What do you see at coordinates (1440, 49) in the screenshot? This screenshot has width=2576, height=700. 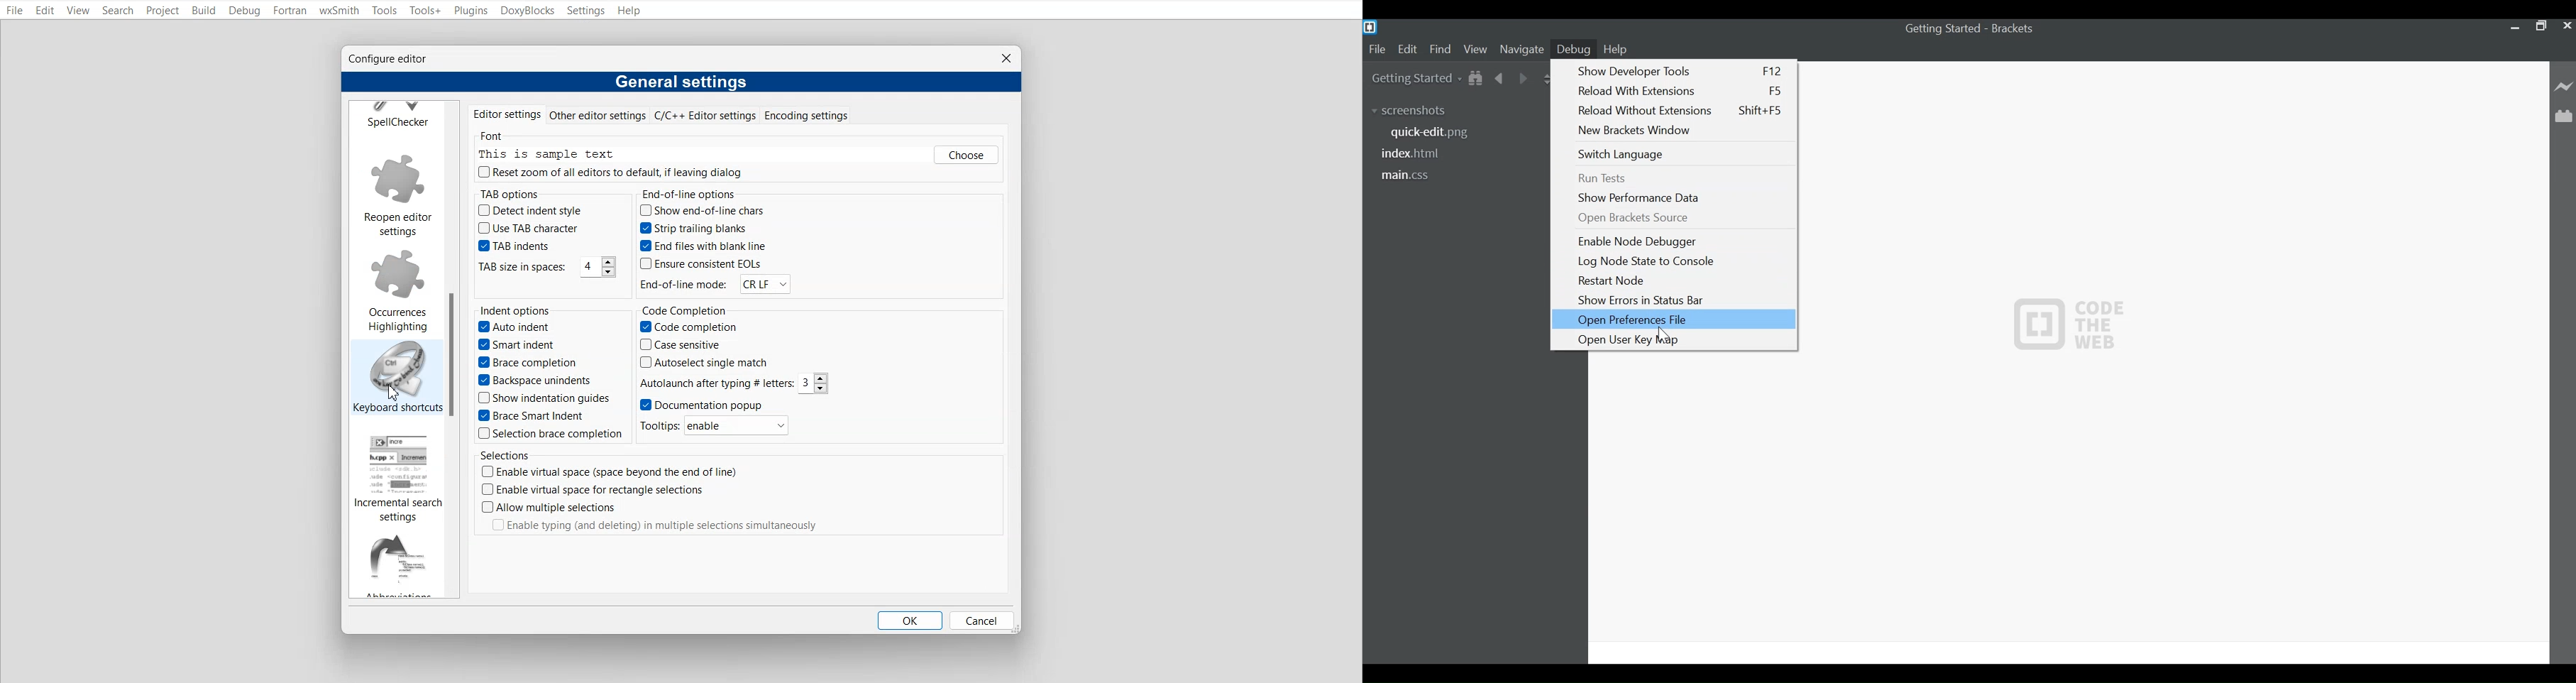 I see `Find` at bounding box center [1440, 49].